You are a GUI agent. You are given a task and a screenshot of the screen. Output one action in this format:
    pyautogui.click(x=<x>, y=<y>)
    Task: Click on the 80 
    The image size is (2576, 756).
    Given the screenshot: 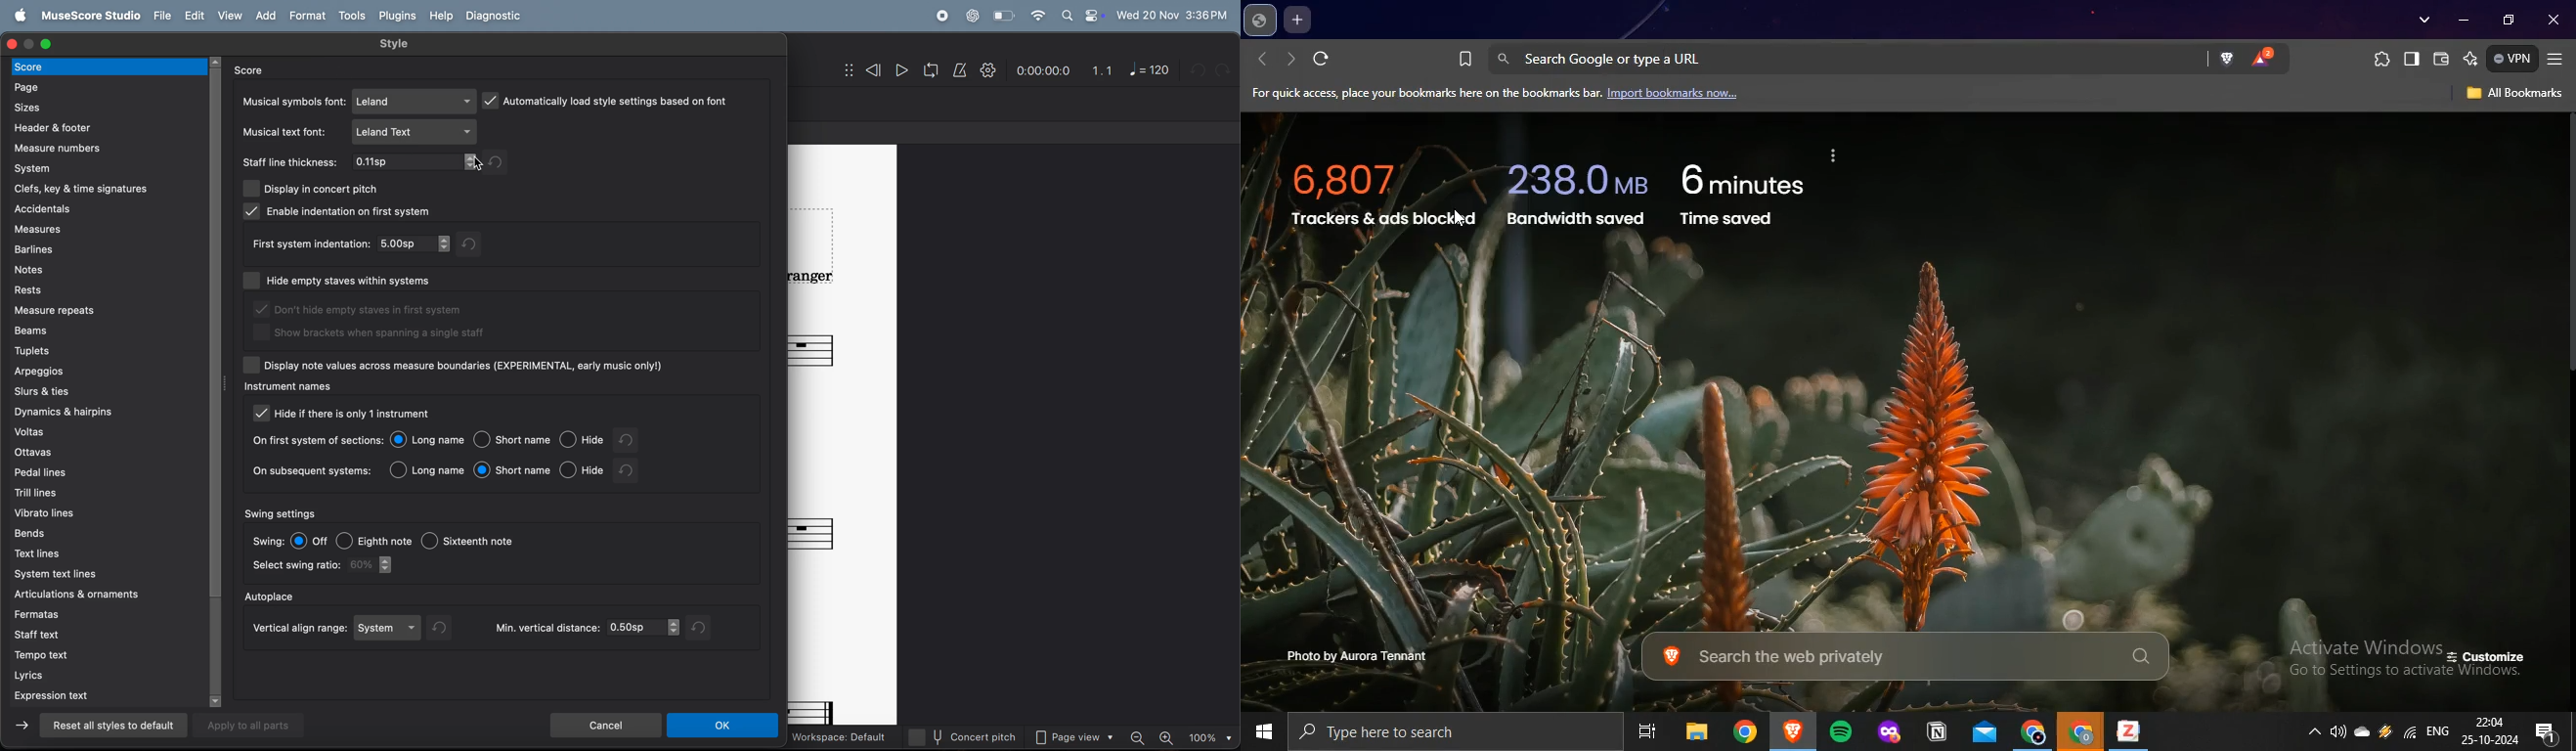 What is the action you would take?
    pyautogui.click(x=374, y=565)
    